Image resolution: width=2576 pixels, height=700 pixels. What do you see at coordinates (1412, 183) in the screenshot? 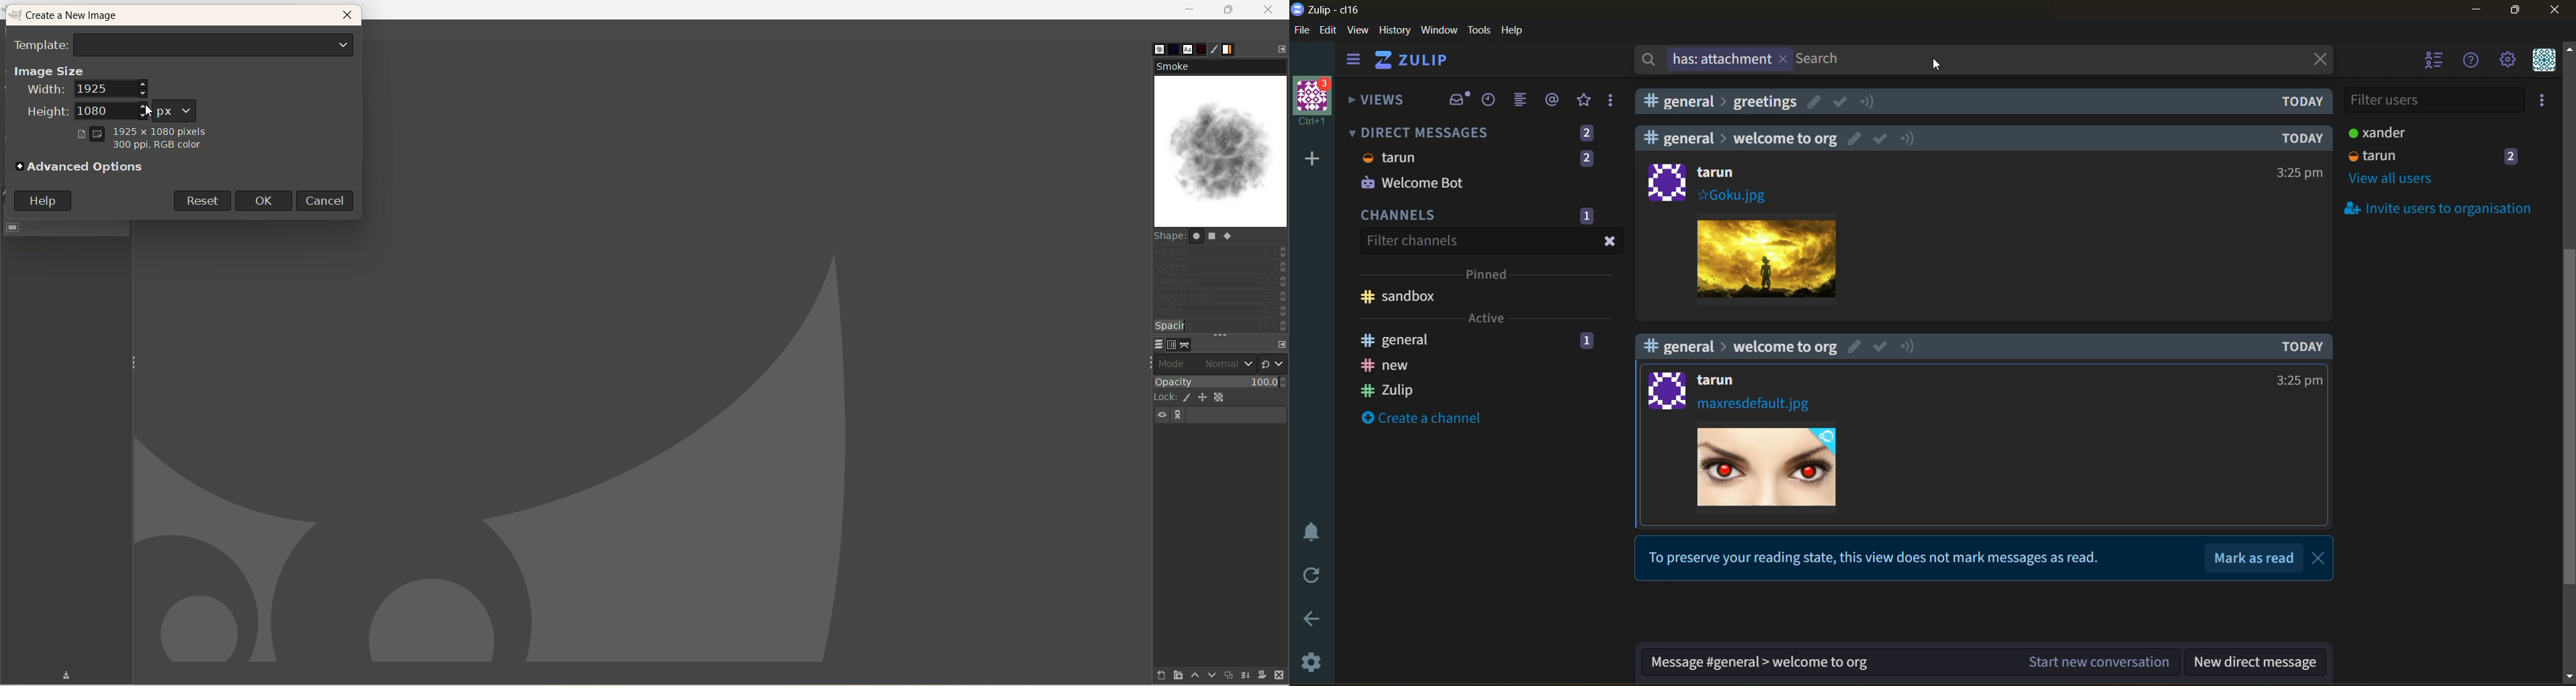
I see `Welcome Bot` at bounding box center [1412, 183].